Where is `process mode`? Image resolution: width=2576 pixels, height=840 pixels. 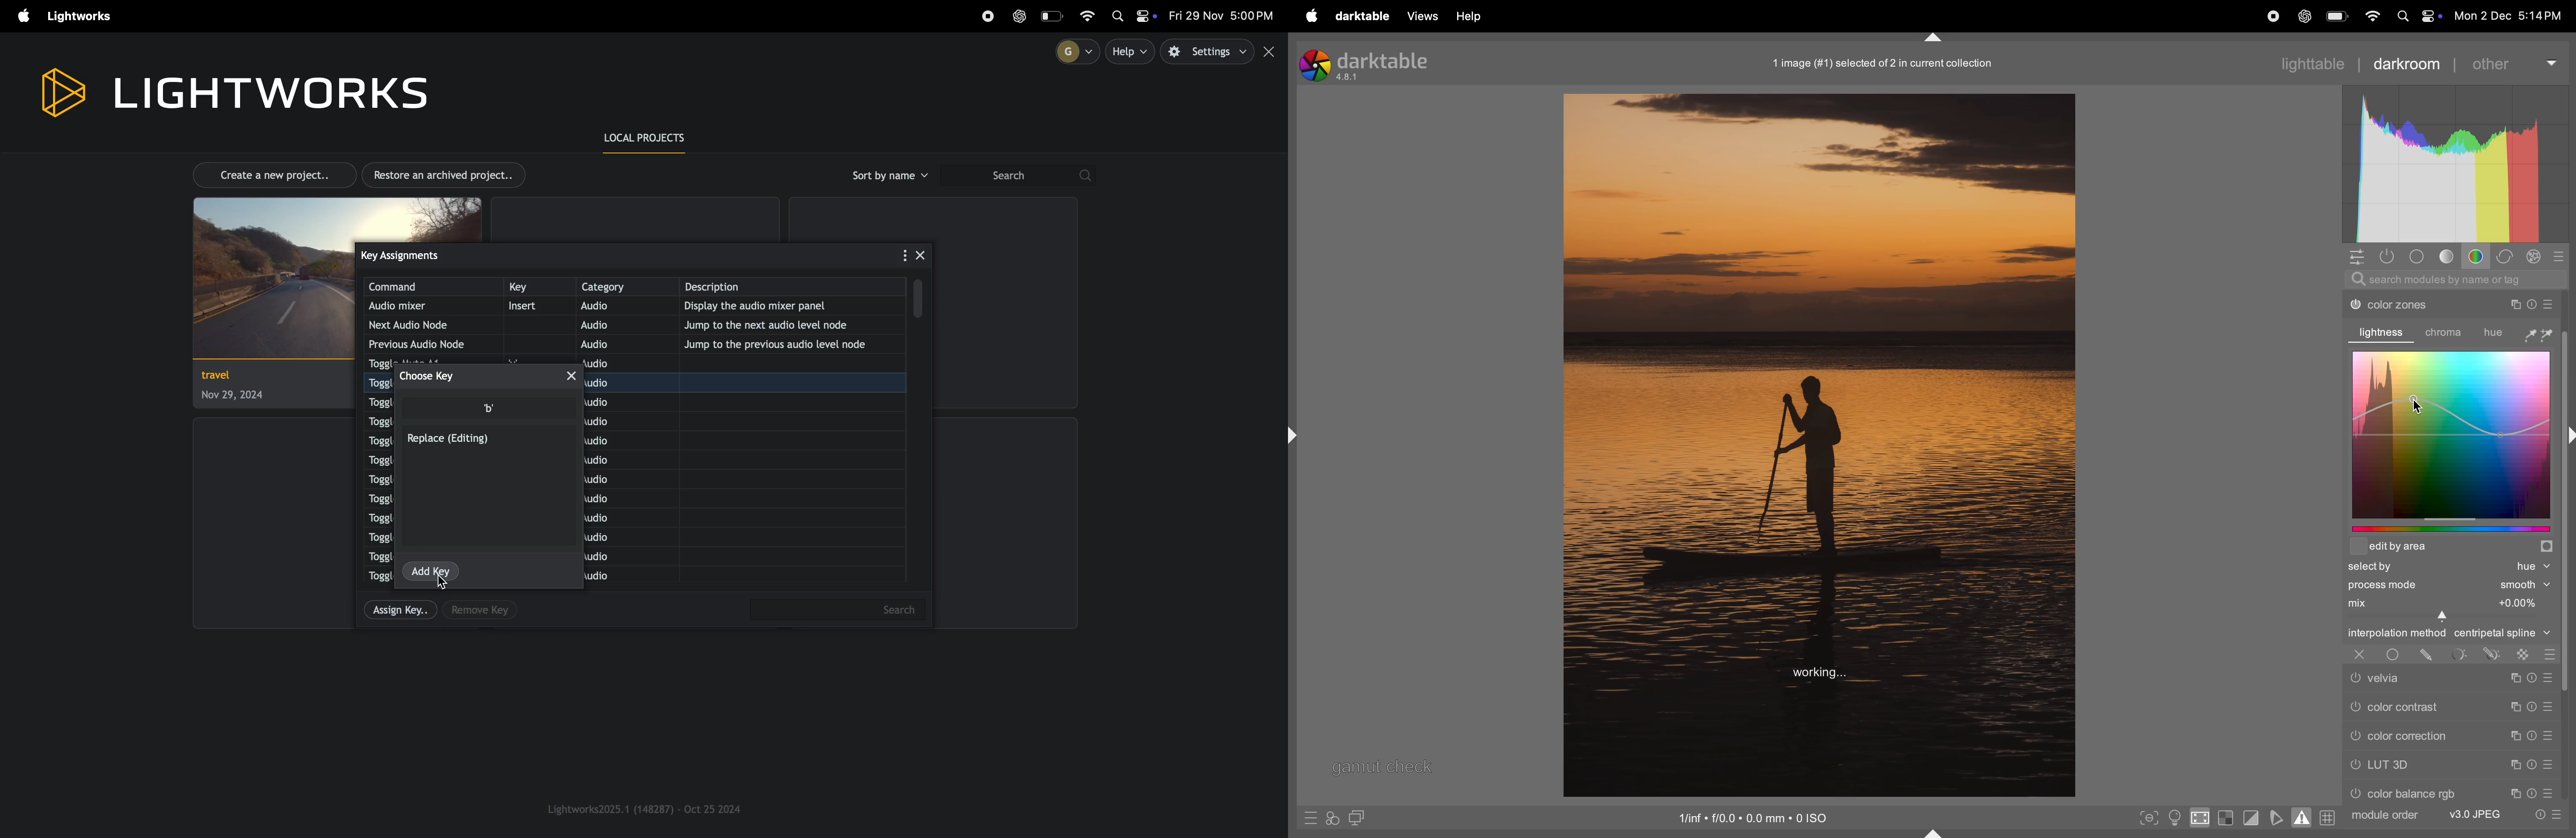 process mode is located at coordinates (2416, 586).